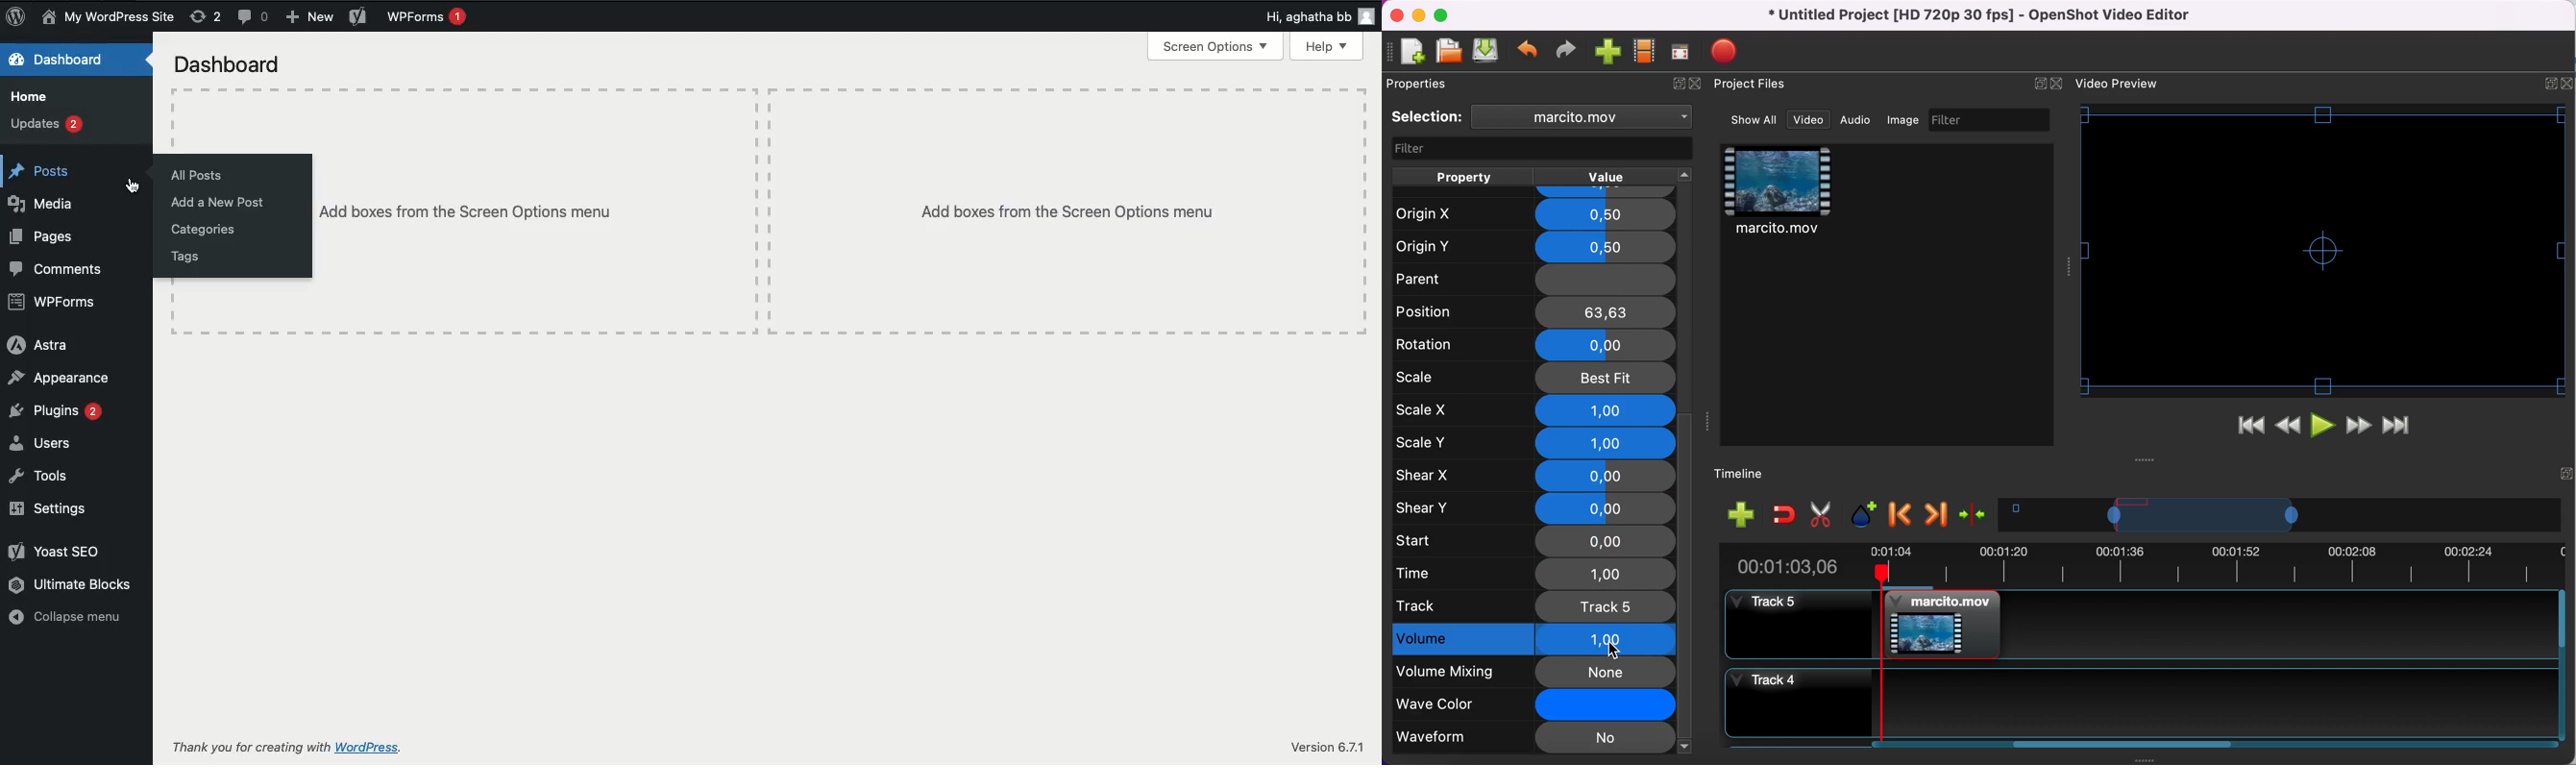  Describe the element at coordinates (207, 17) in the screenshot. I see `Revisions` at that location.